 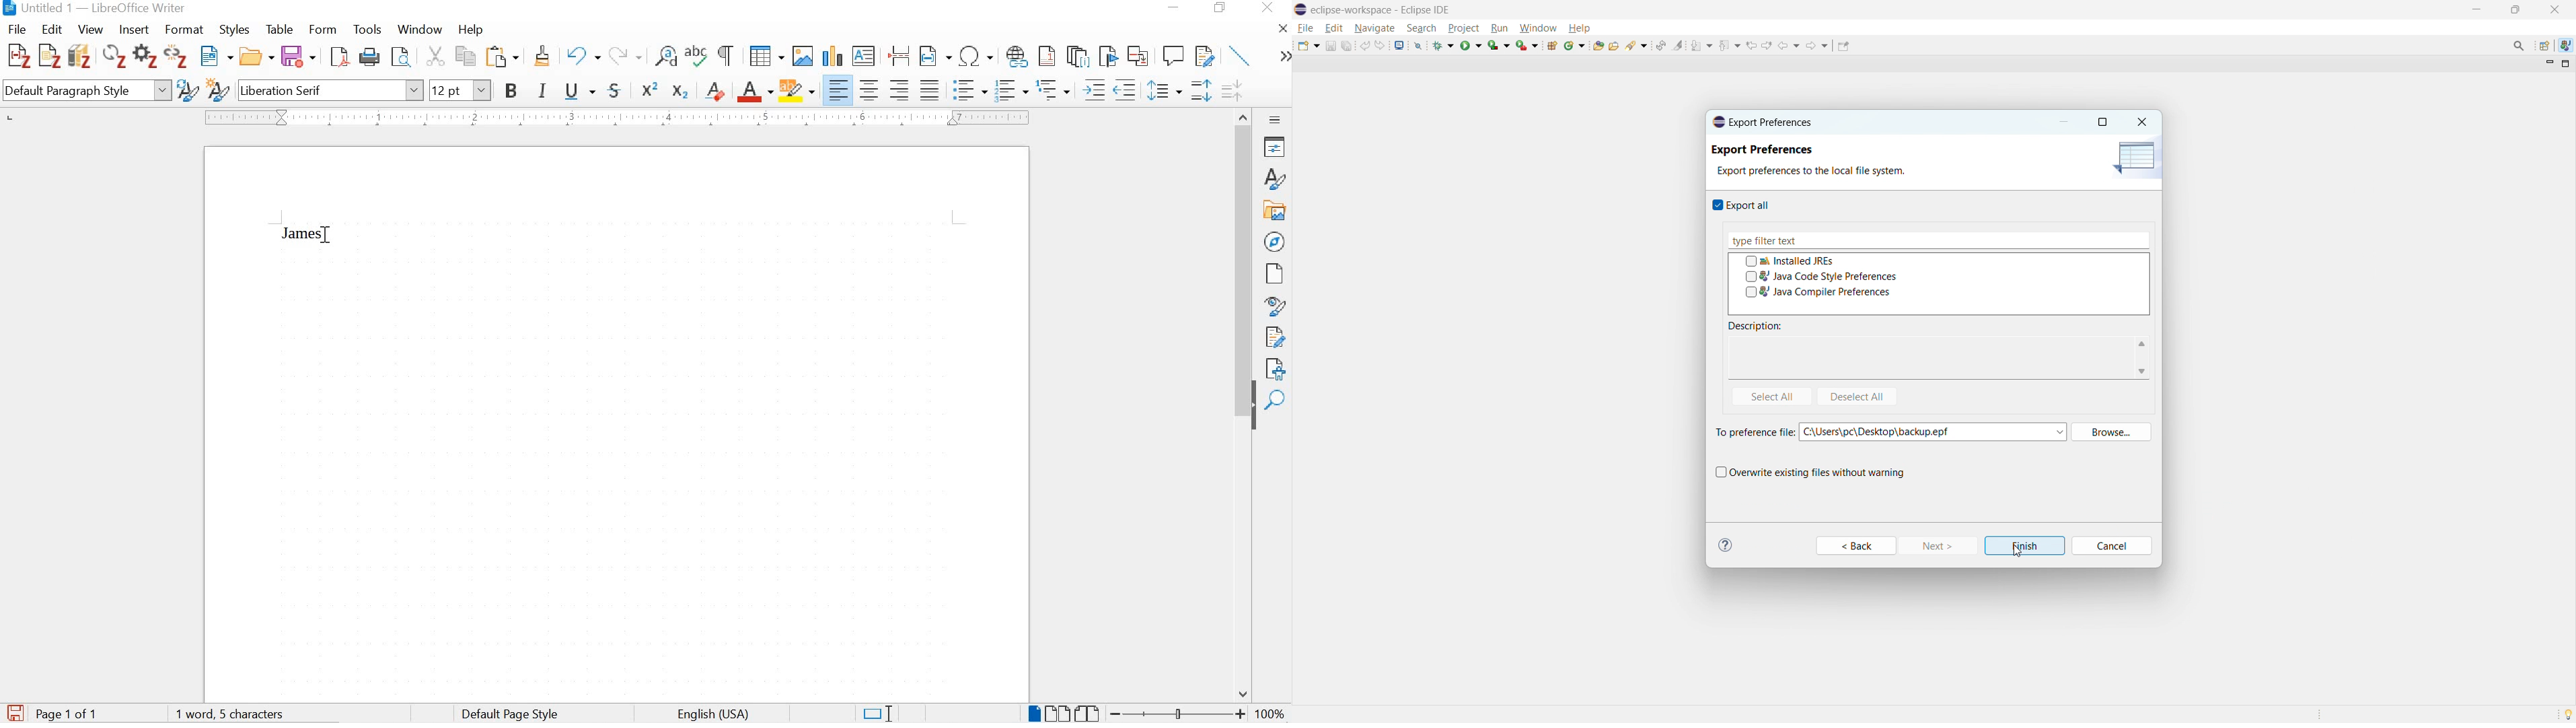 I want to click on save, so click(x=15, y=711).